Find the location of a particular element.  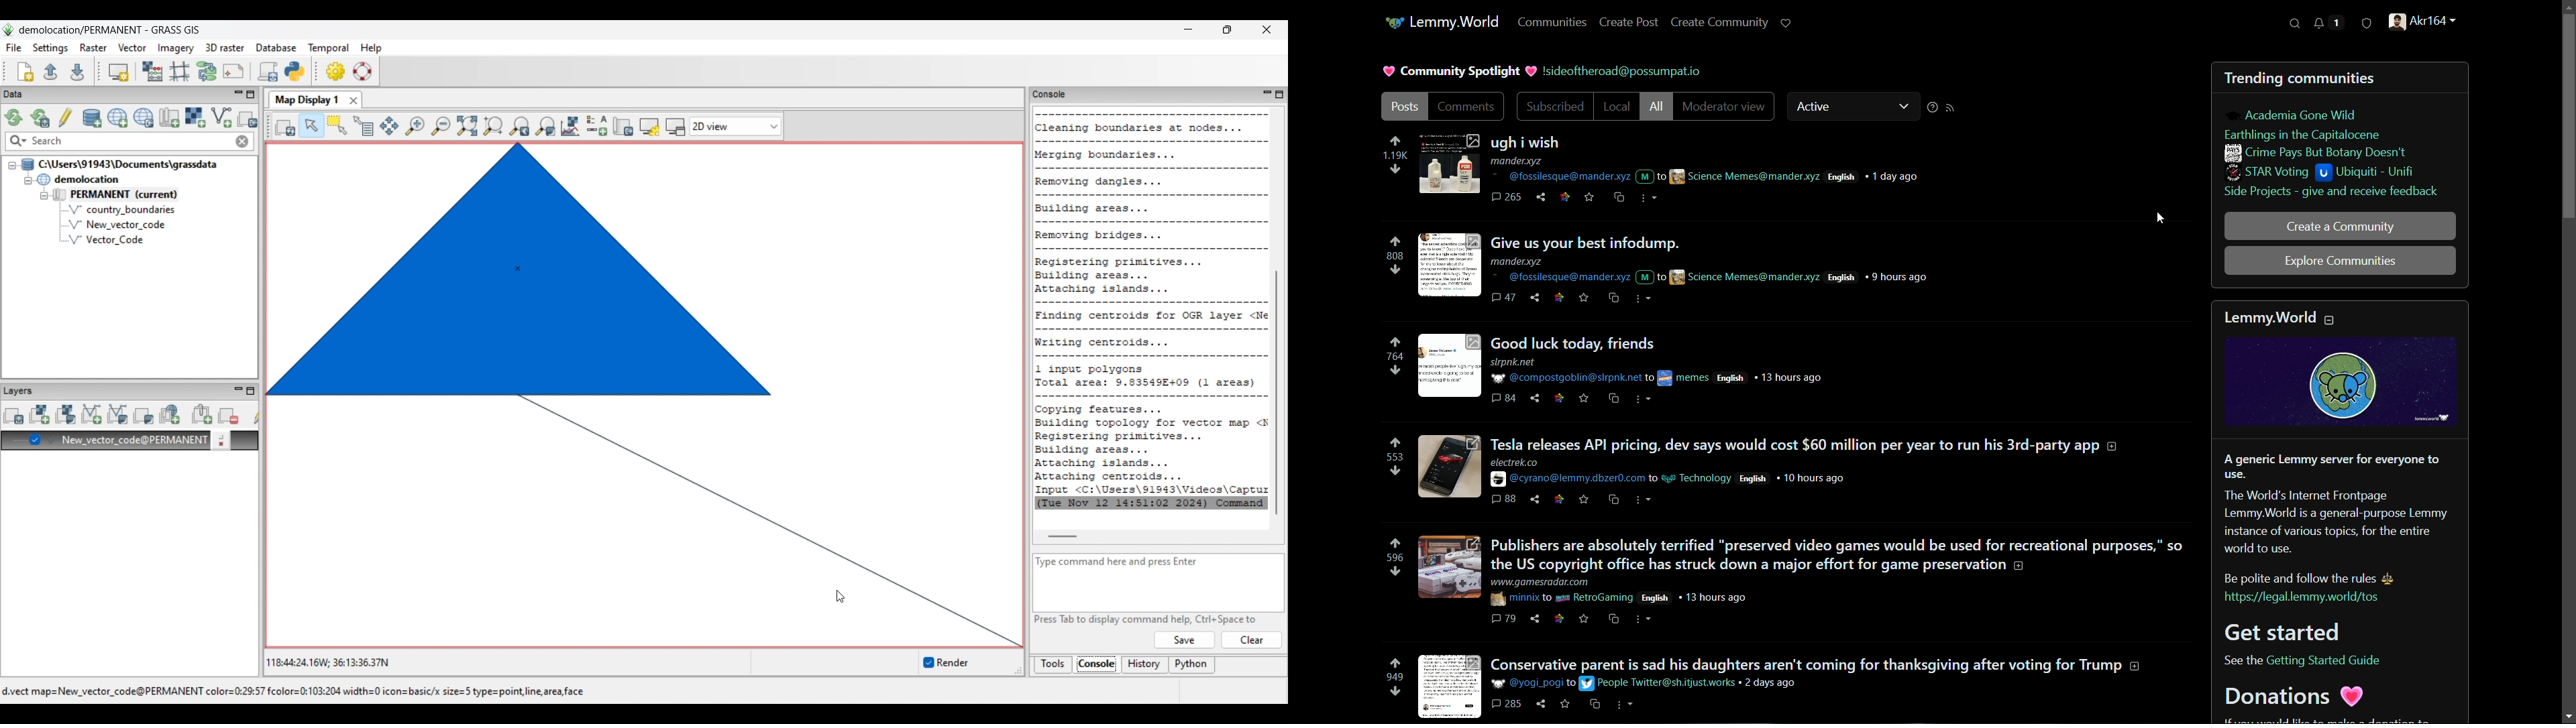

!sideoftheroad@possumpat.io is located at coordinates (1627, 70).